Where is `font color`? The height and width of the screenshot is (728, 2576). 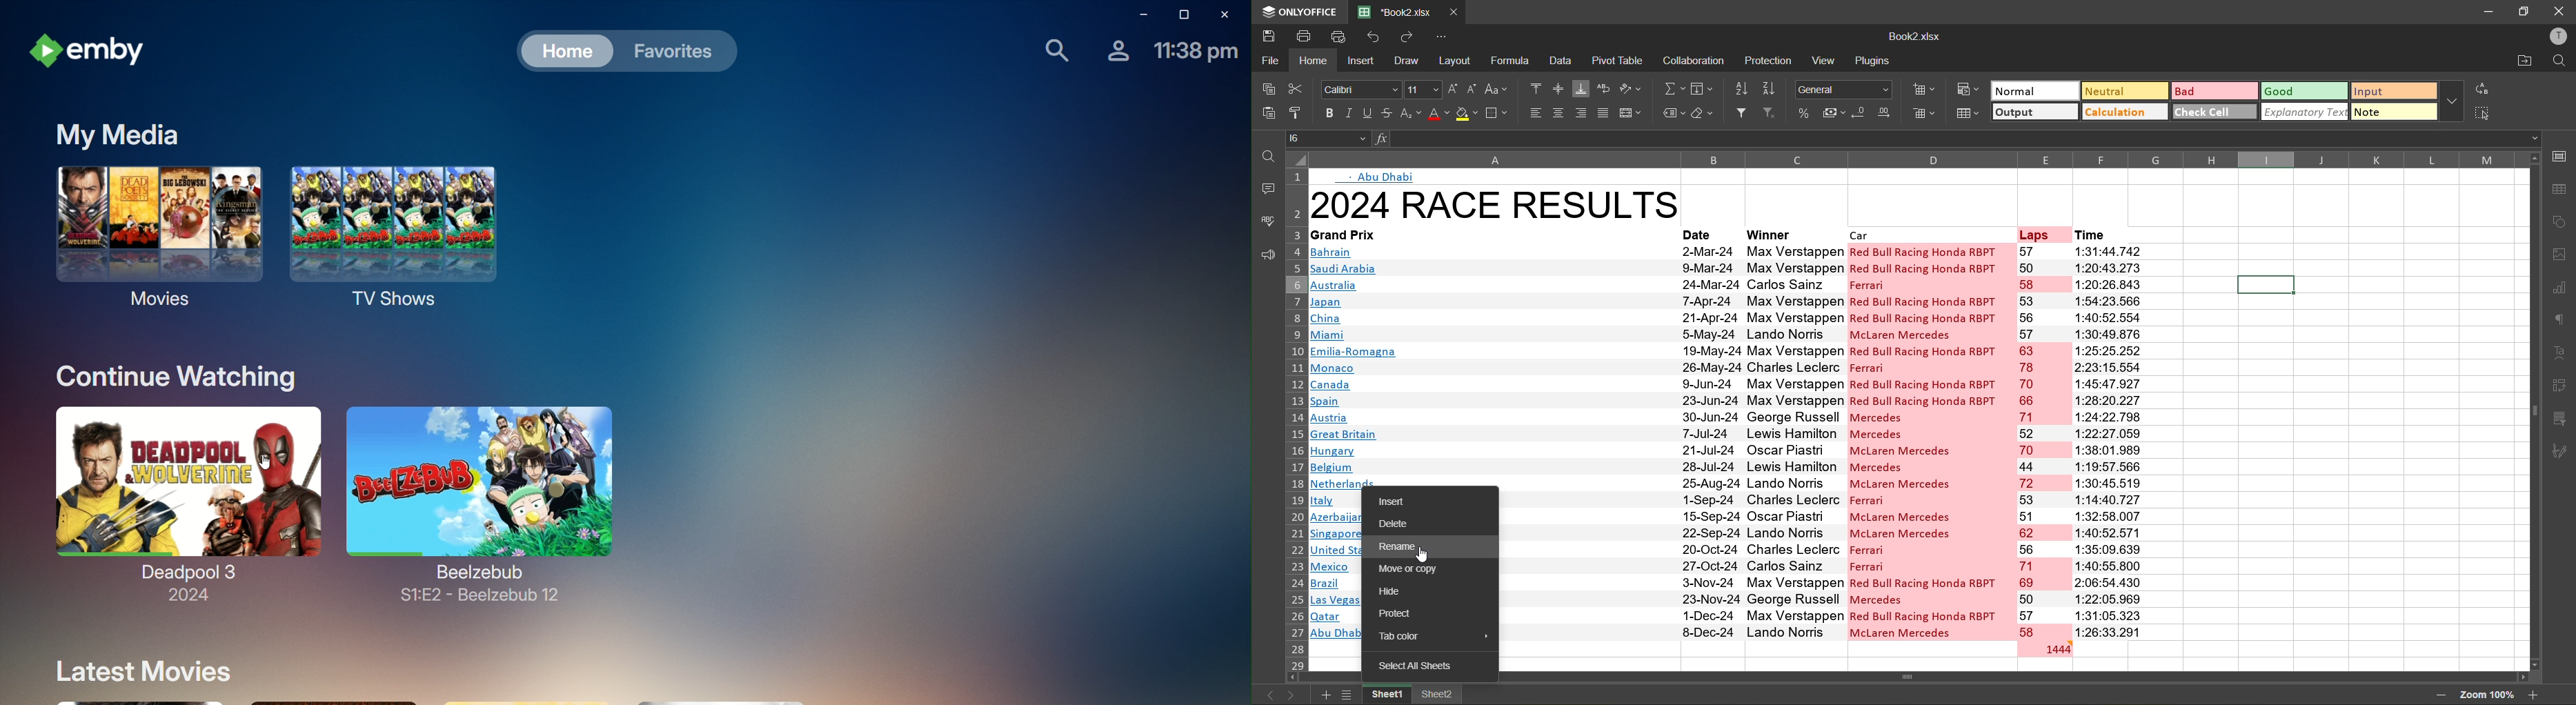 font color is located at coordinates (1437, 114).